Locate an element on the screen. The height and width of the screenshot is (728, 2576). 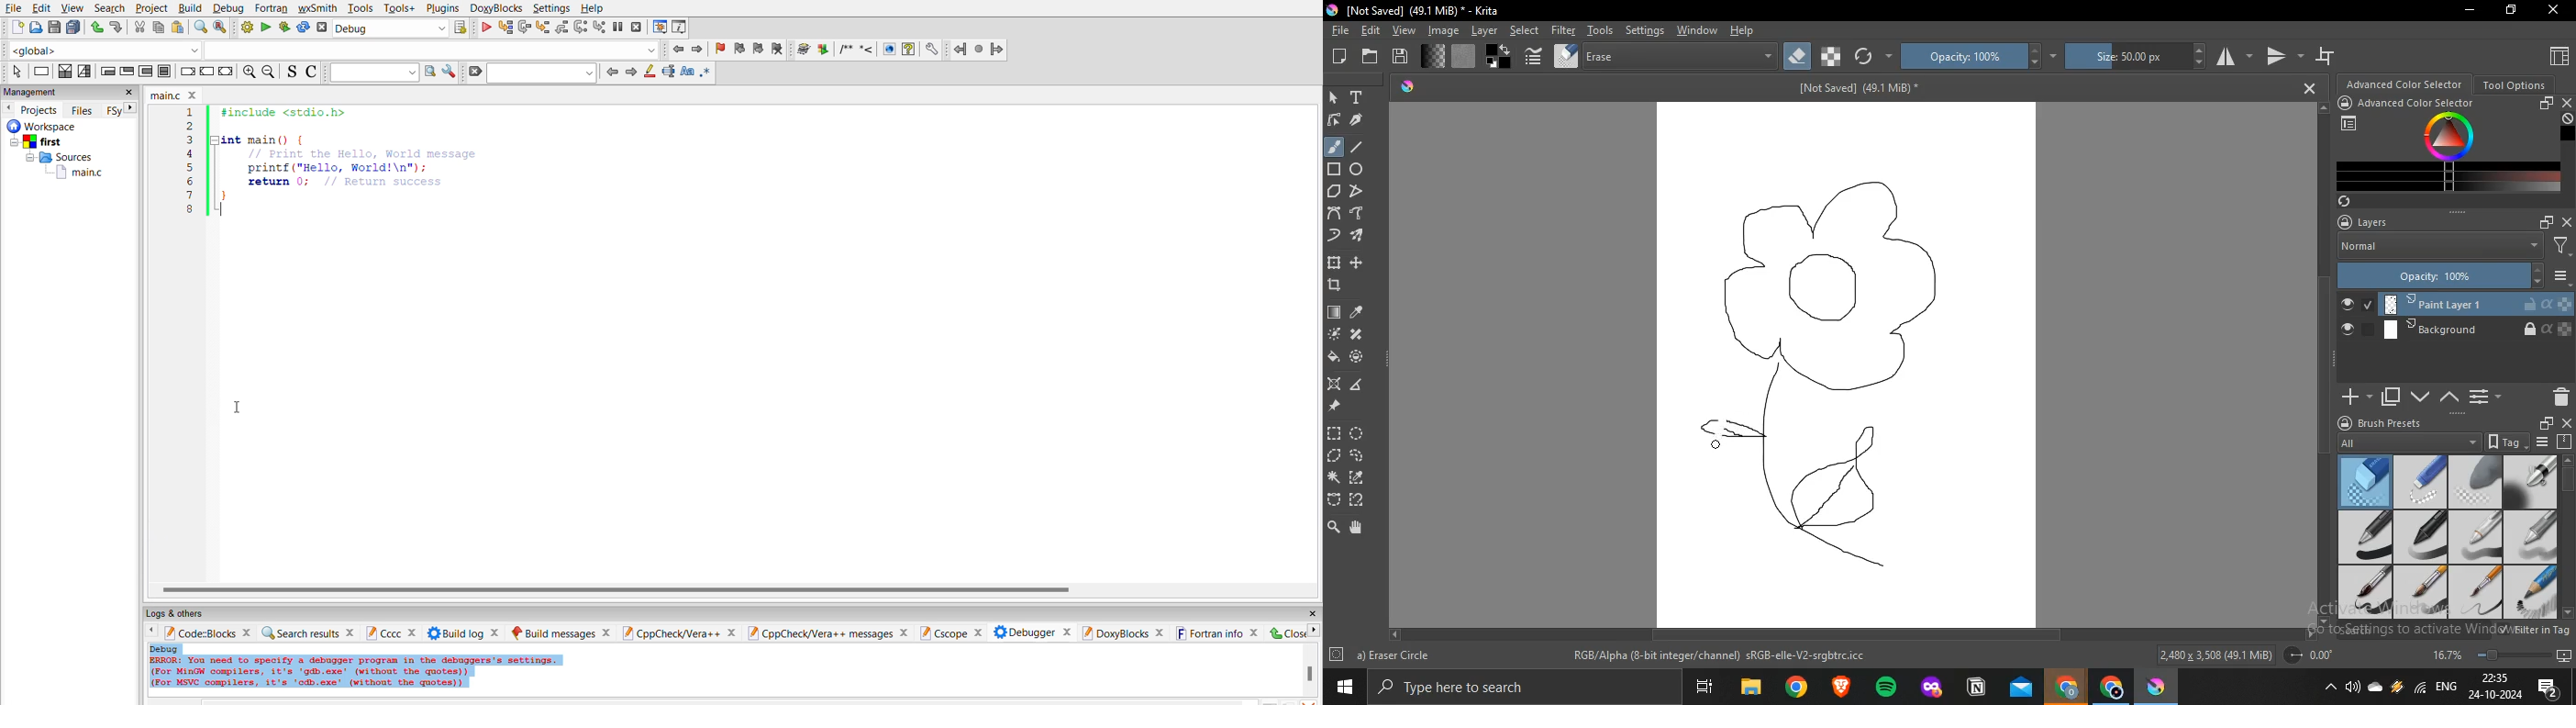
cccc is located at coordinates (387, 632).